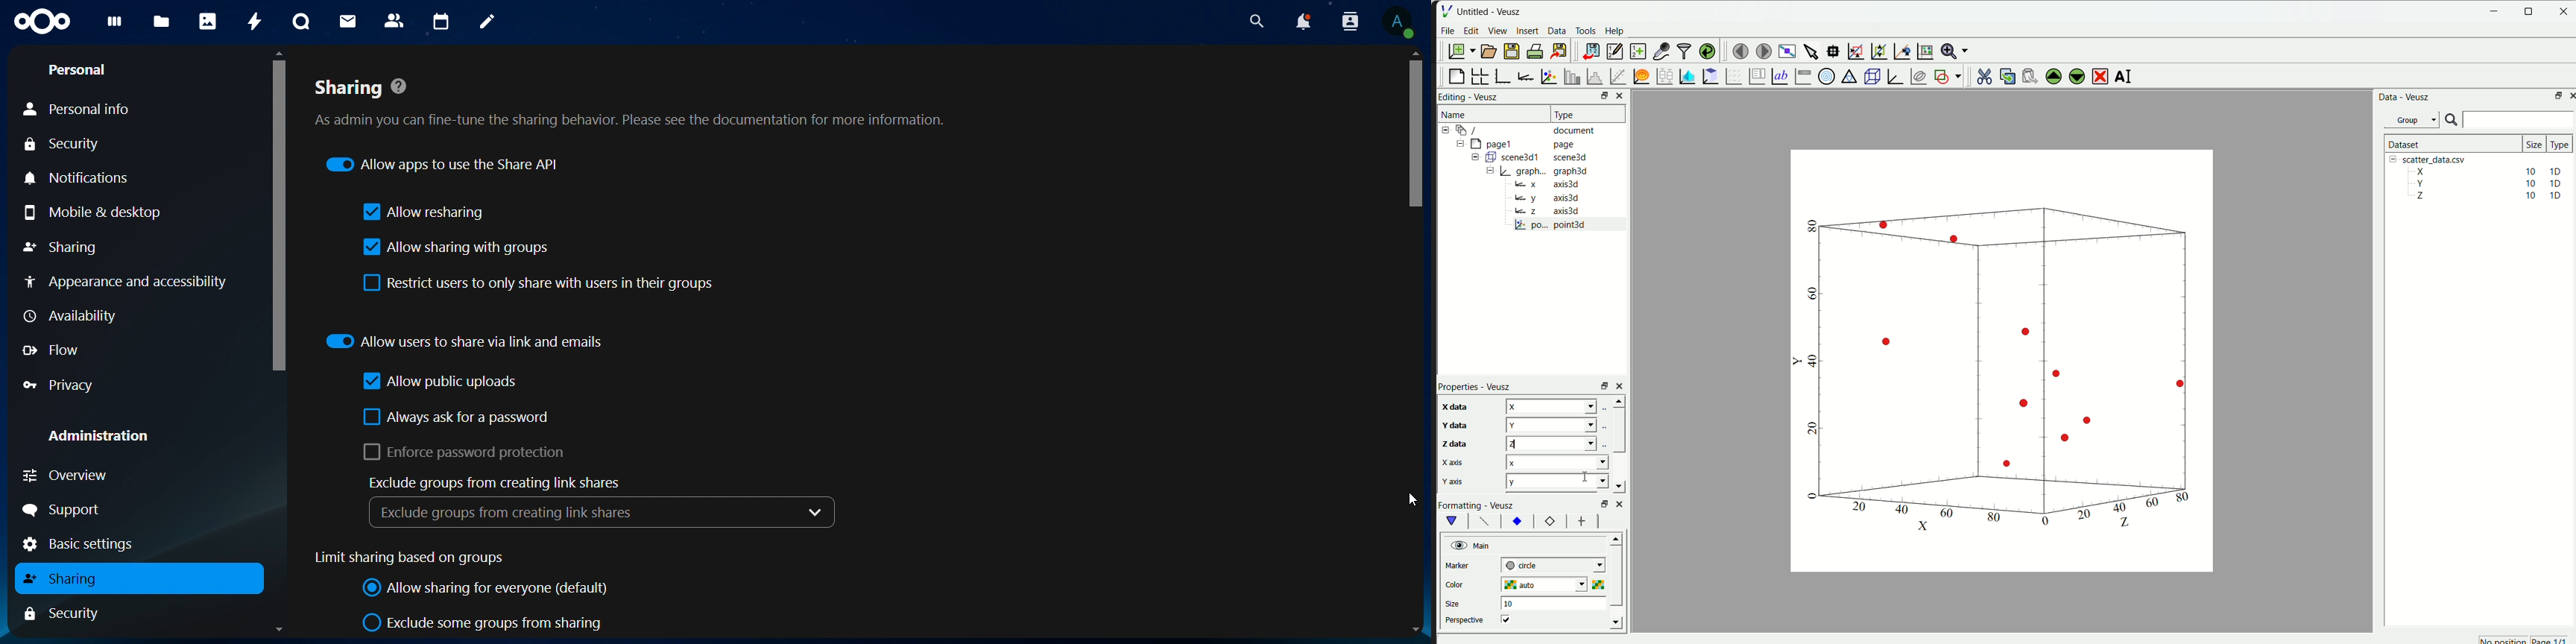 This screenshot has width=2576, height=644. What do you see at coordinates (55, 350) in the screenshot?
I see `flow` at bounding box center [55, 350].